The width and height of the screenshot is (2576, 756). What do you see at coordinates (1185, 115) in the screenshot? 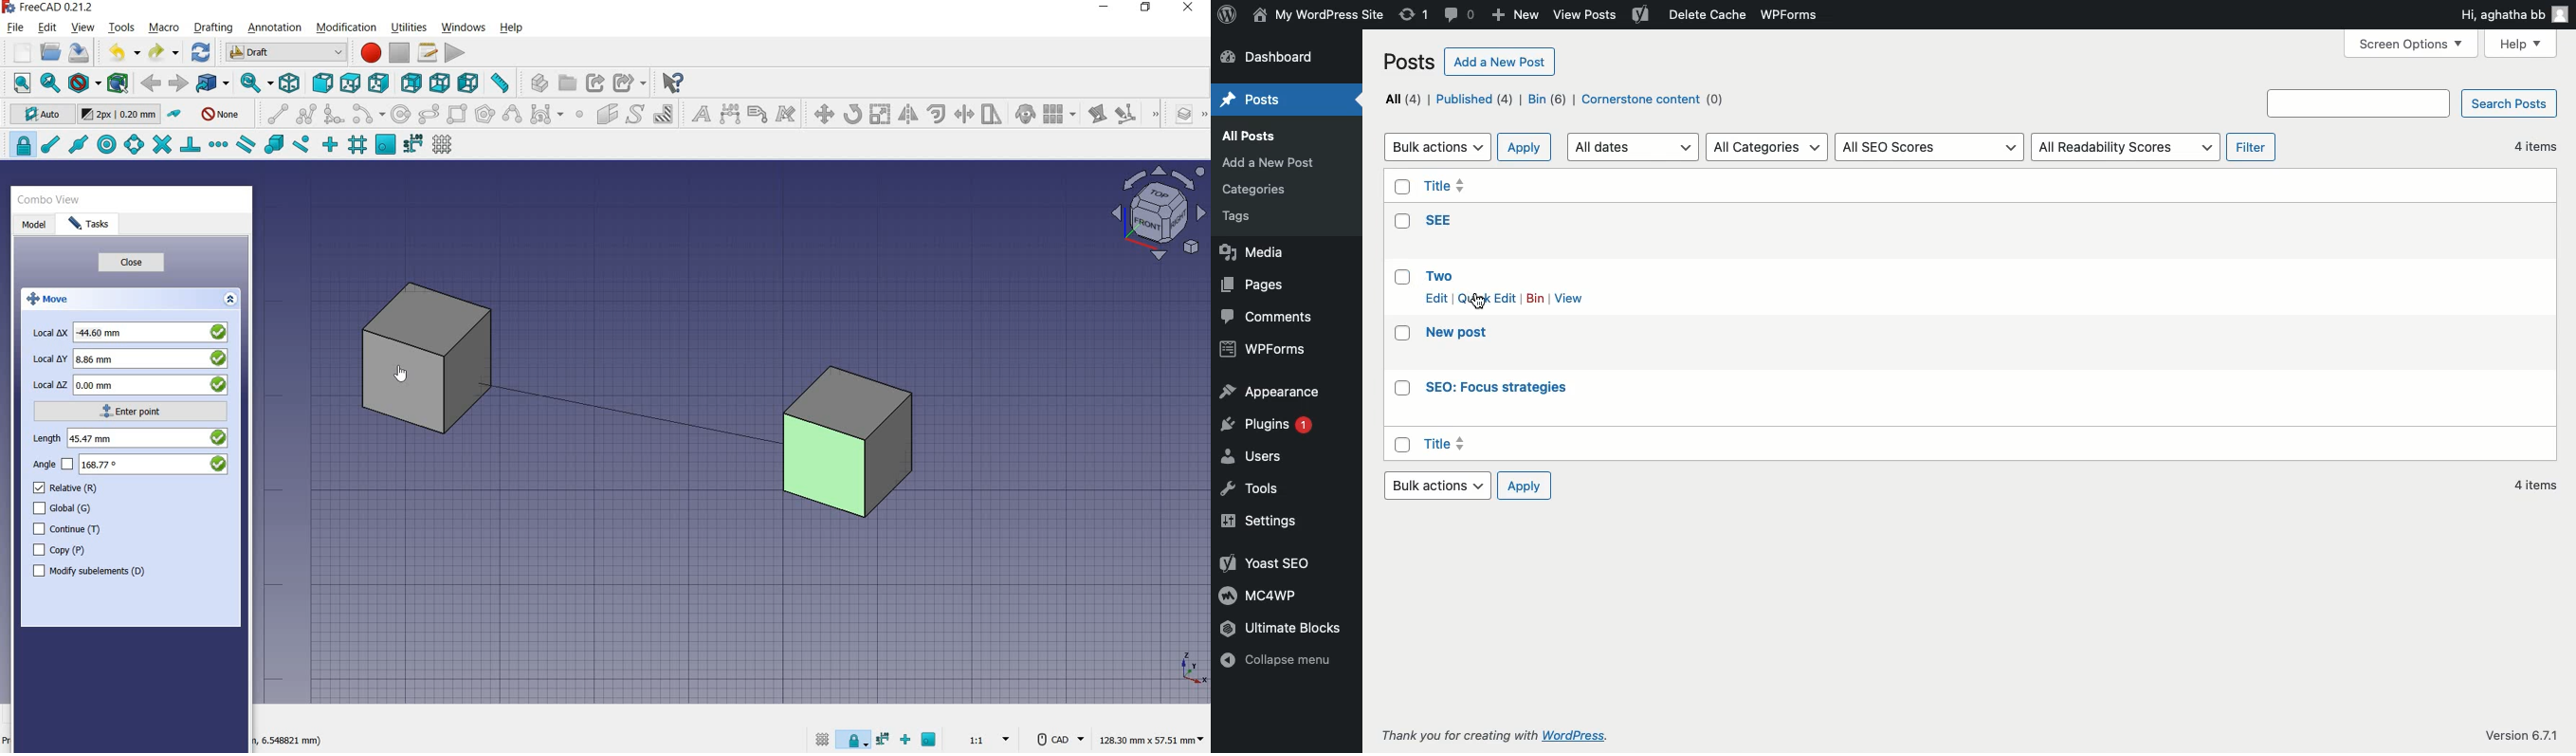
I see `manage layers` at bounding box center [1185, 115].